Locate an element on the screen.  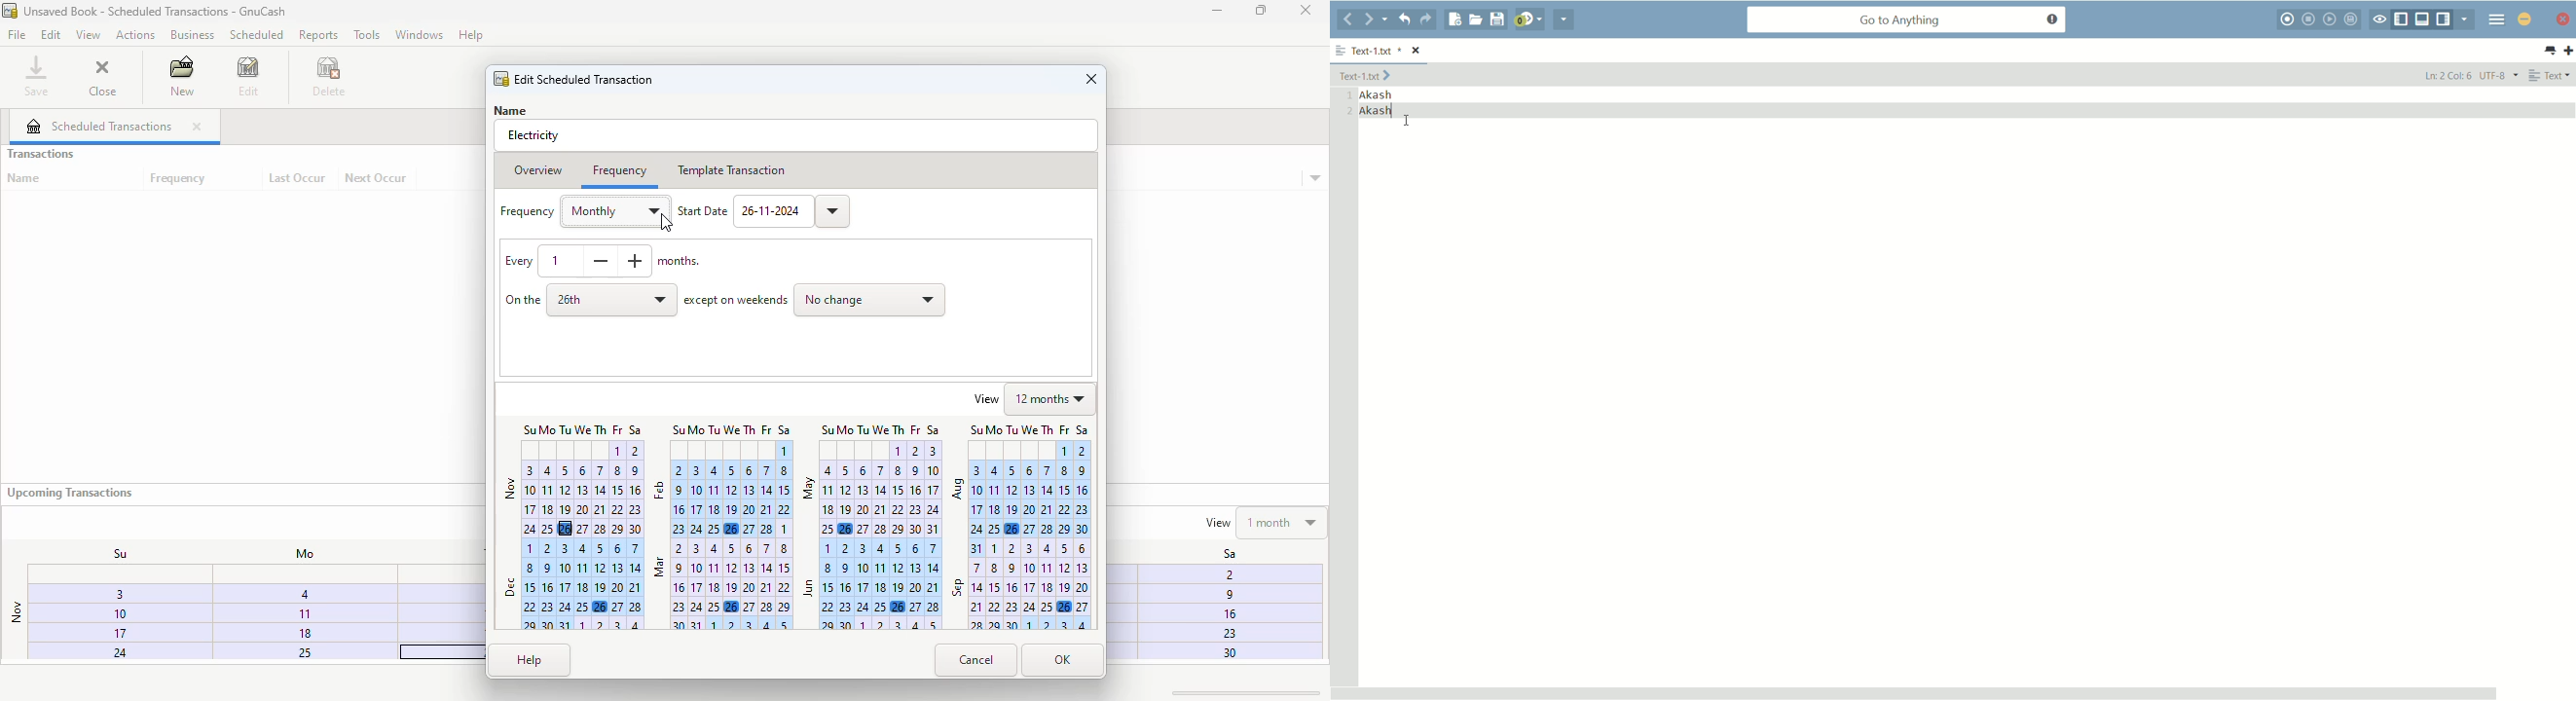
cancel is located at coordinates (976, 661).